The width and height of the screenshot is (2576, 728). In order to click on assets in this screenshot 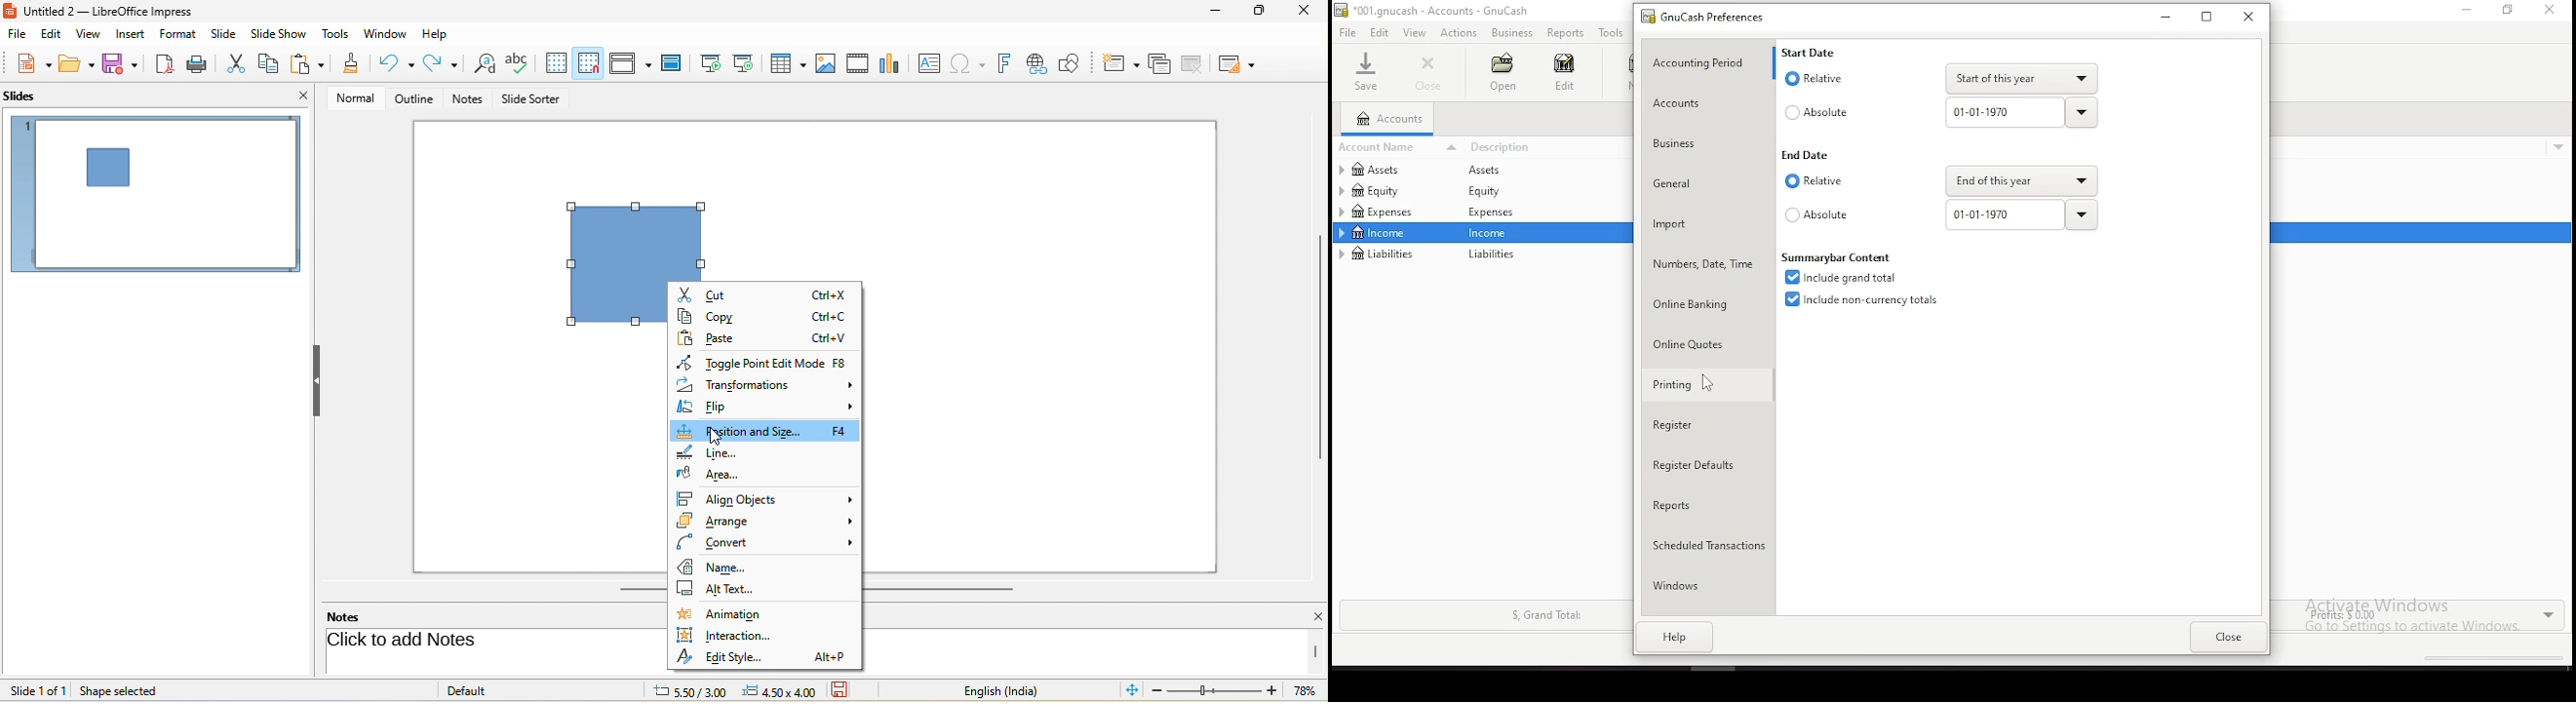, I will do `click(1392, 170)`.